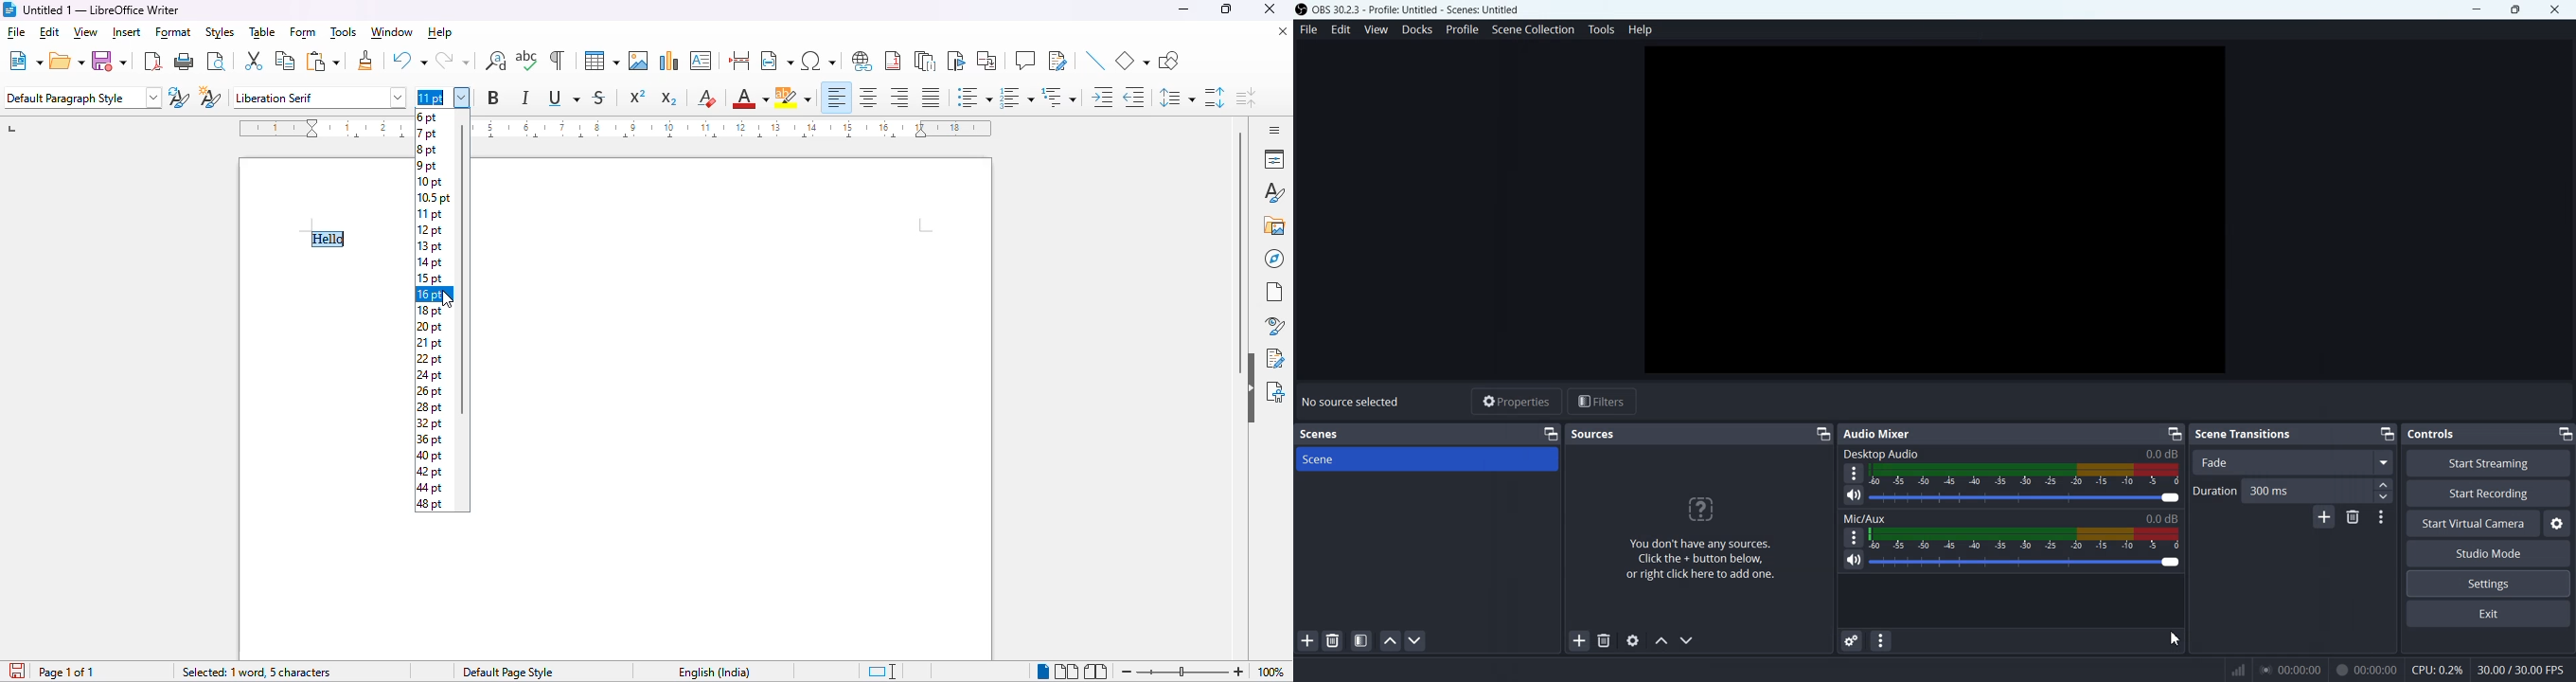 This screenshot has width=2576, height=700. What do you see at coordinates (9, 9) in the screenshot?
I see `logo` at bounding box center [9, 9].